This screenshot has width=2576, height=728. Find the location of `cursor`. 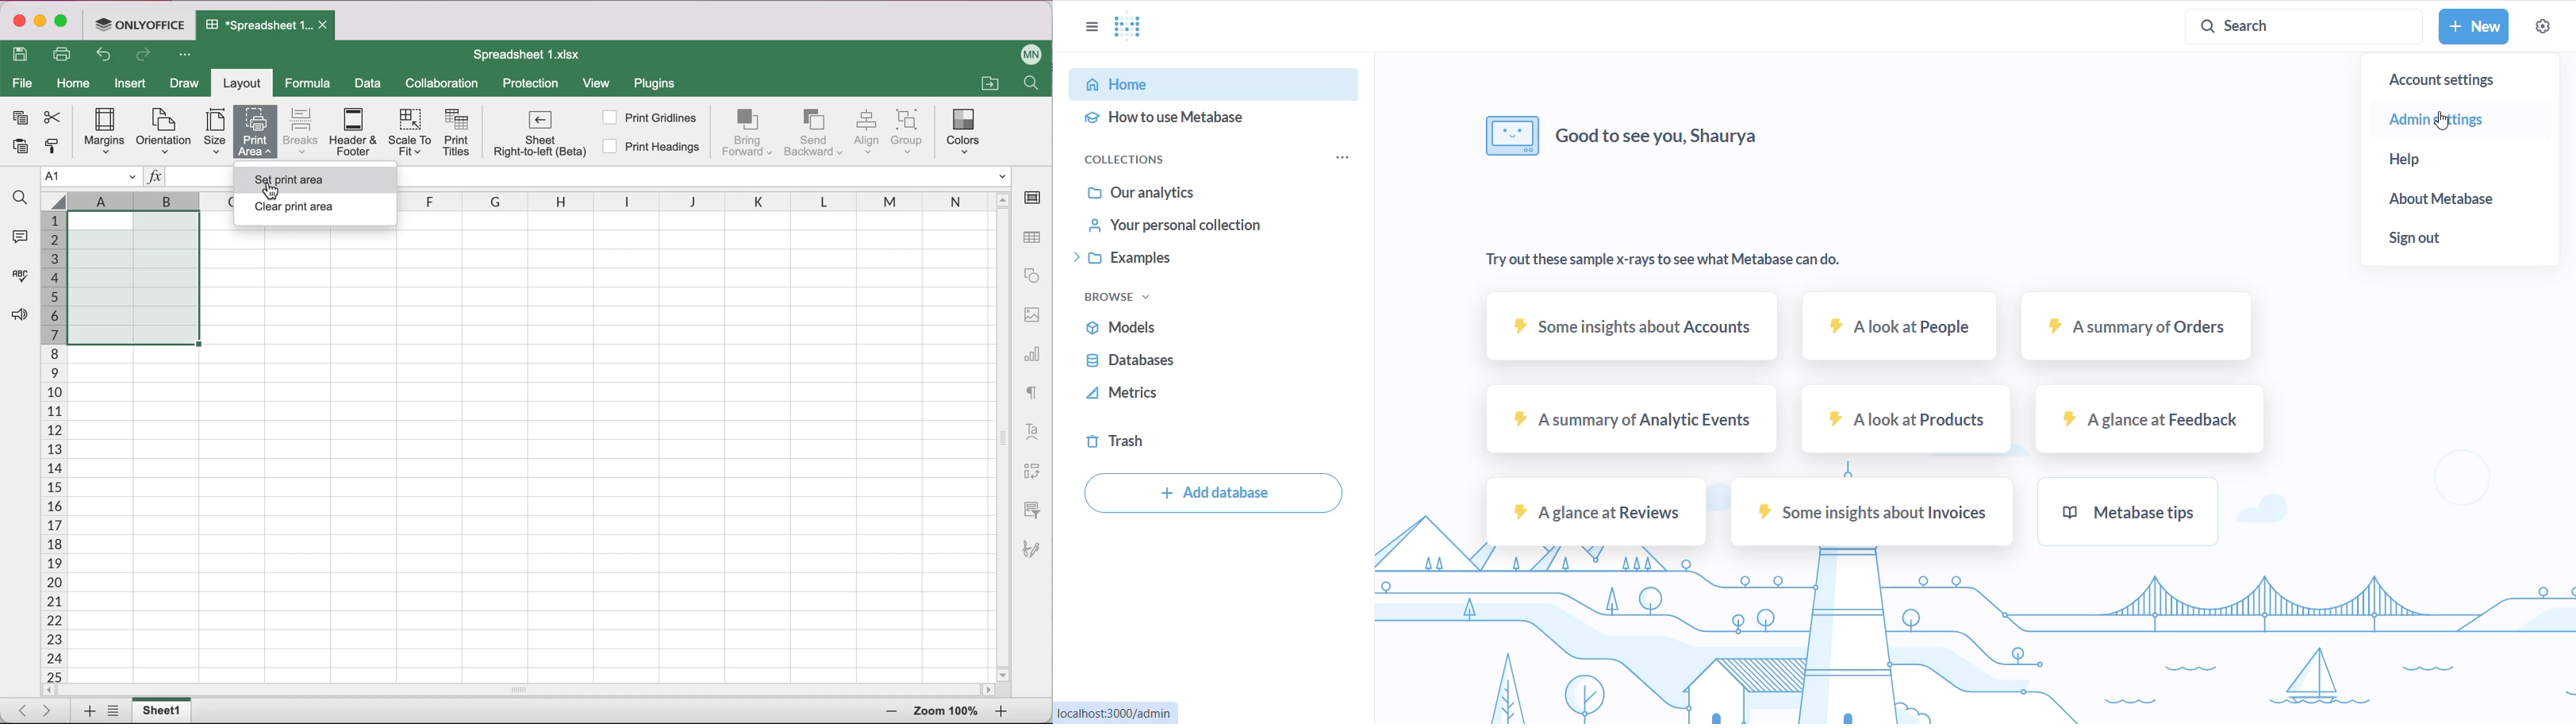

cursor is located at coordinates (2441, 117).